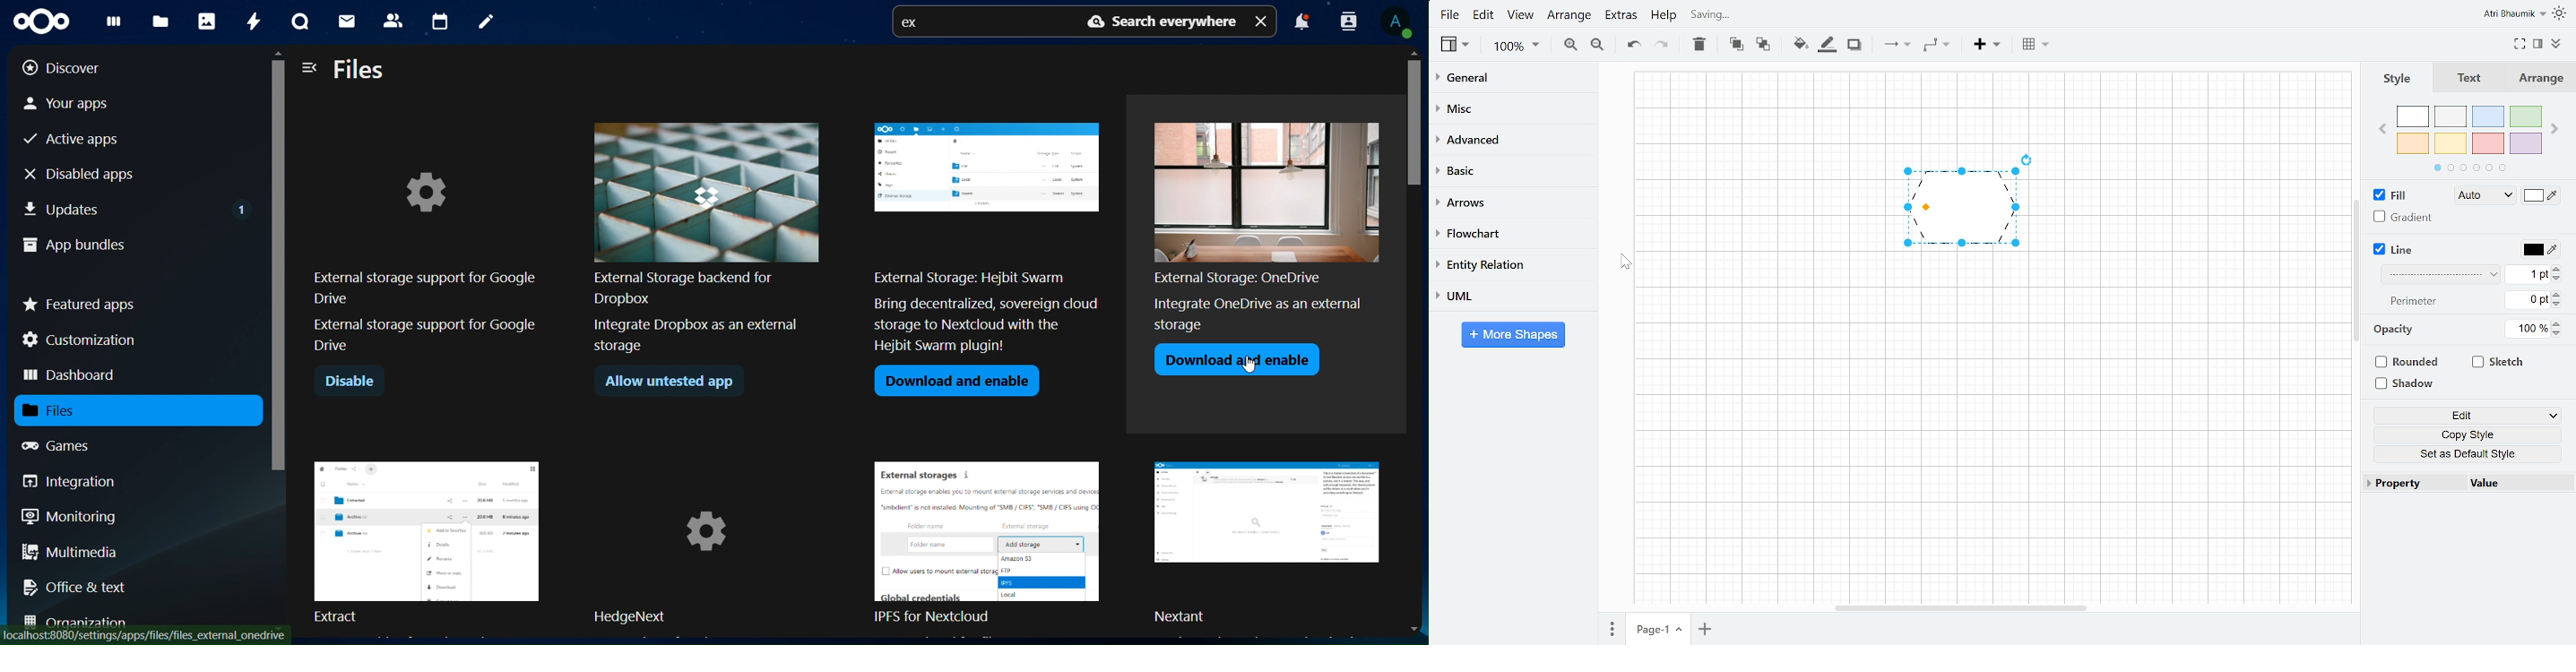 This screenshot has height=672, width=2576. What do you see at coordinates (709, 544) in the screenshot?
I see `hedgenext` at bounding box center [709, 544].